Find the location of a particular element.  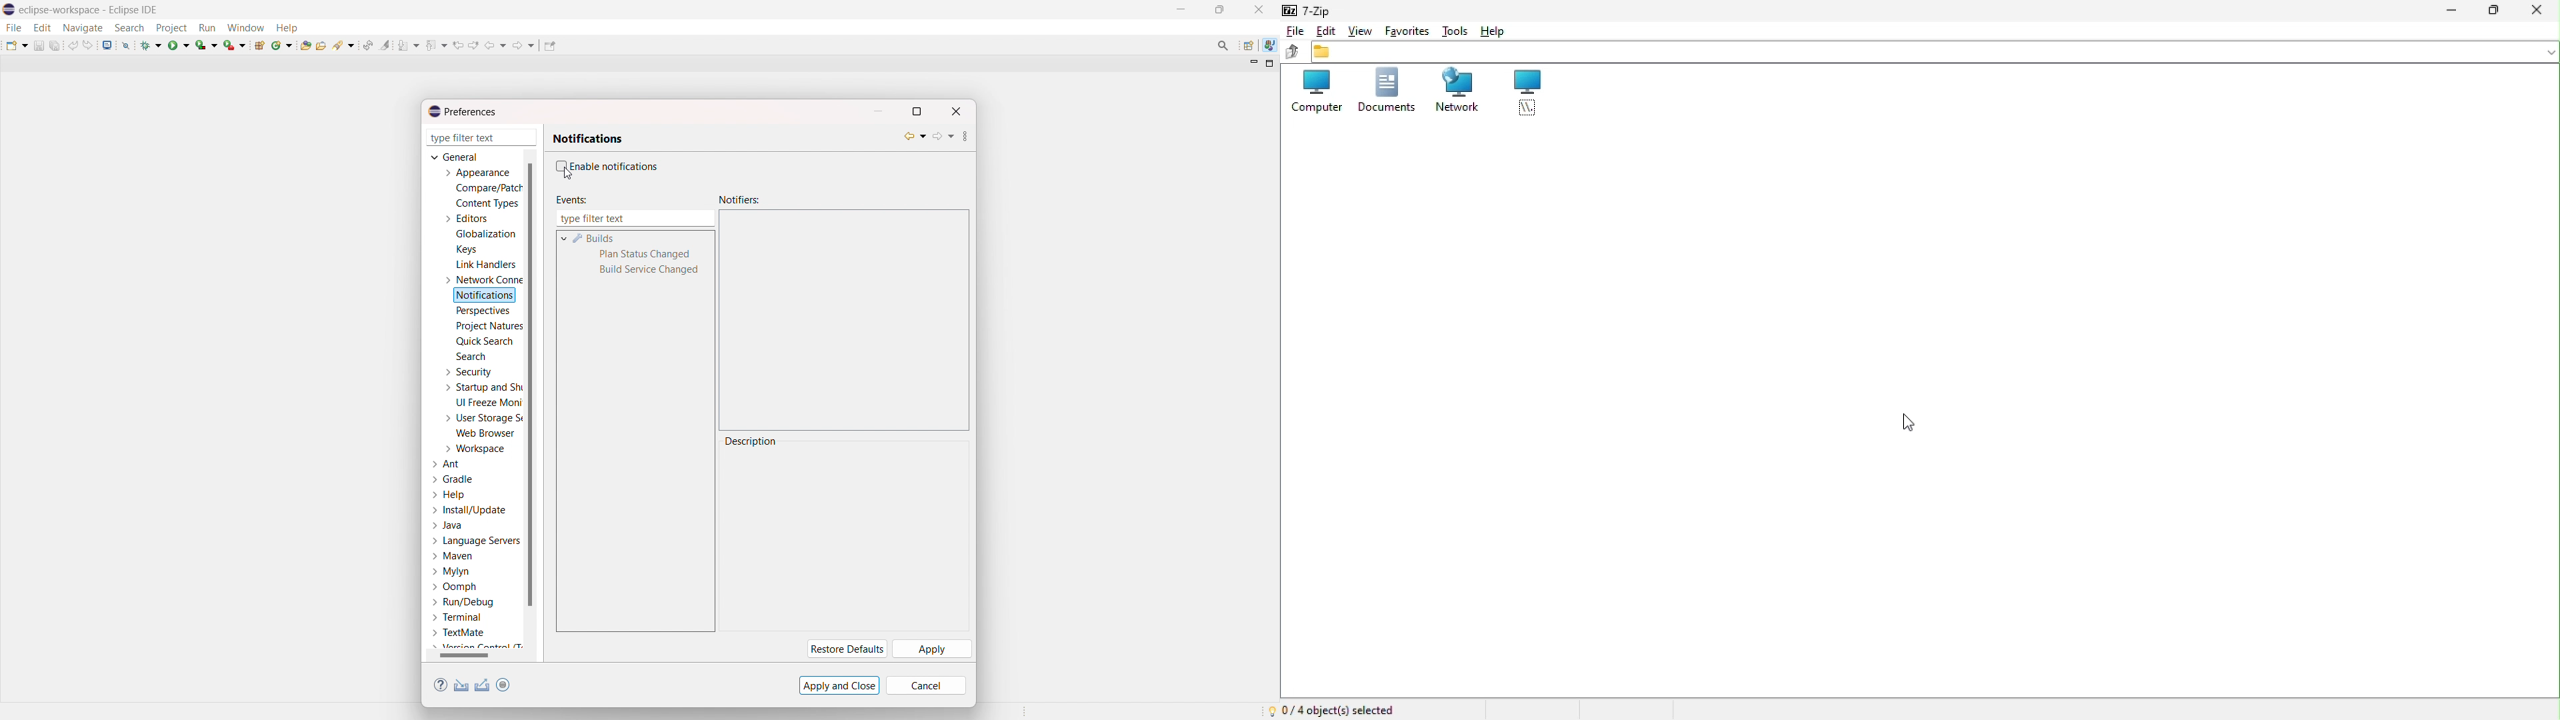

java is located at coordinates (1270, 45).